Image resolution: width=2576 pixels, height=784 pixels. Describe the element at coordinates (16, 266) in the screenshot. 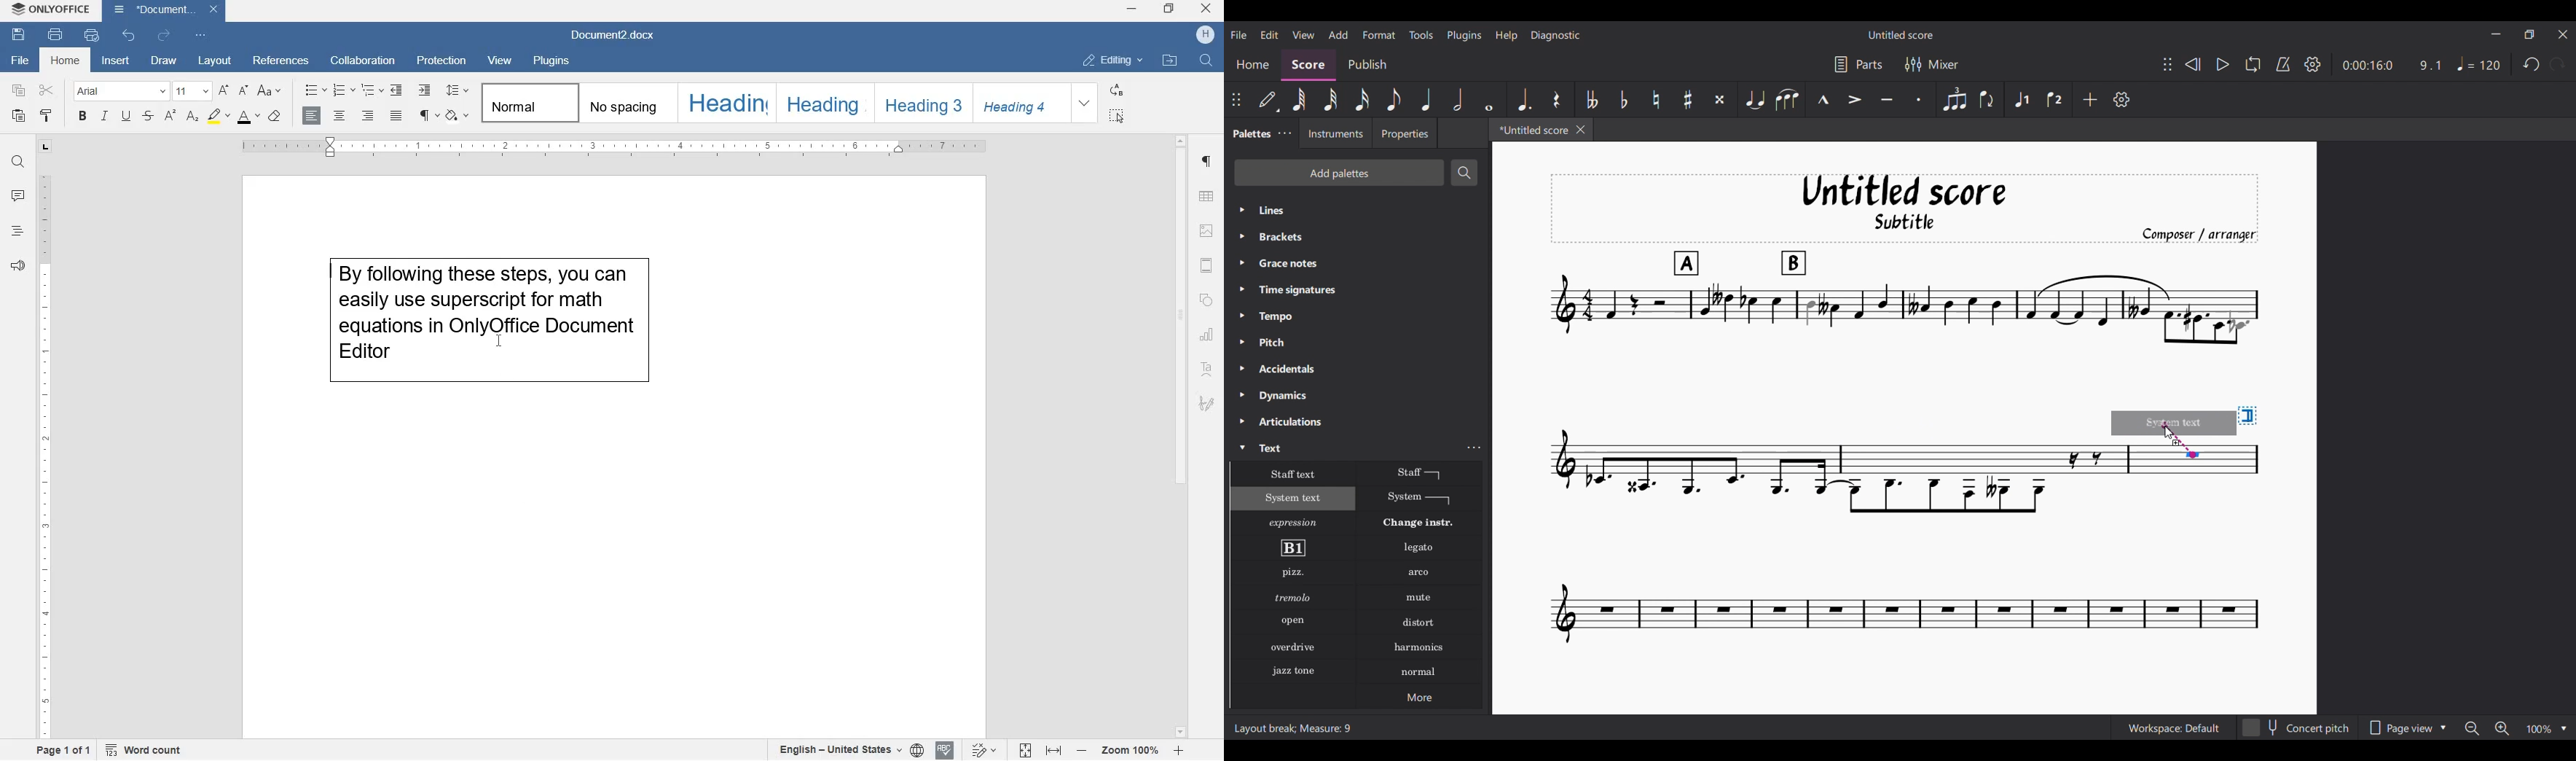

I see `feedback & support` at that location.